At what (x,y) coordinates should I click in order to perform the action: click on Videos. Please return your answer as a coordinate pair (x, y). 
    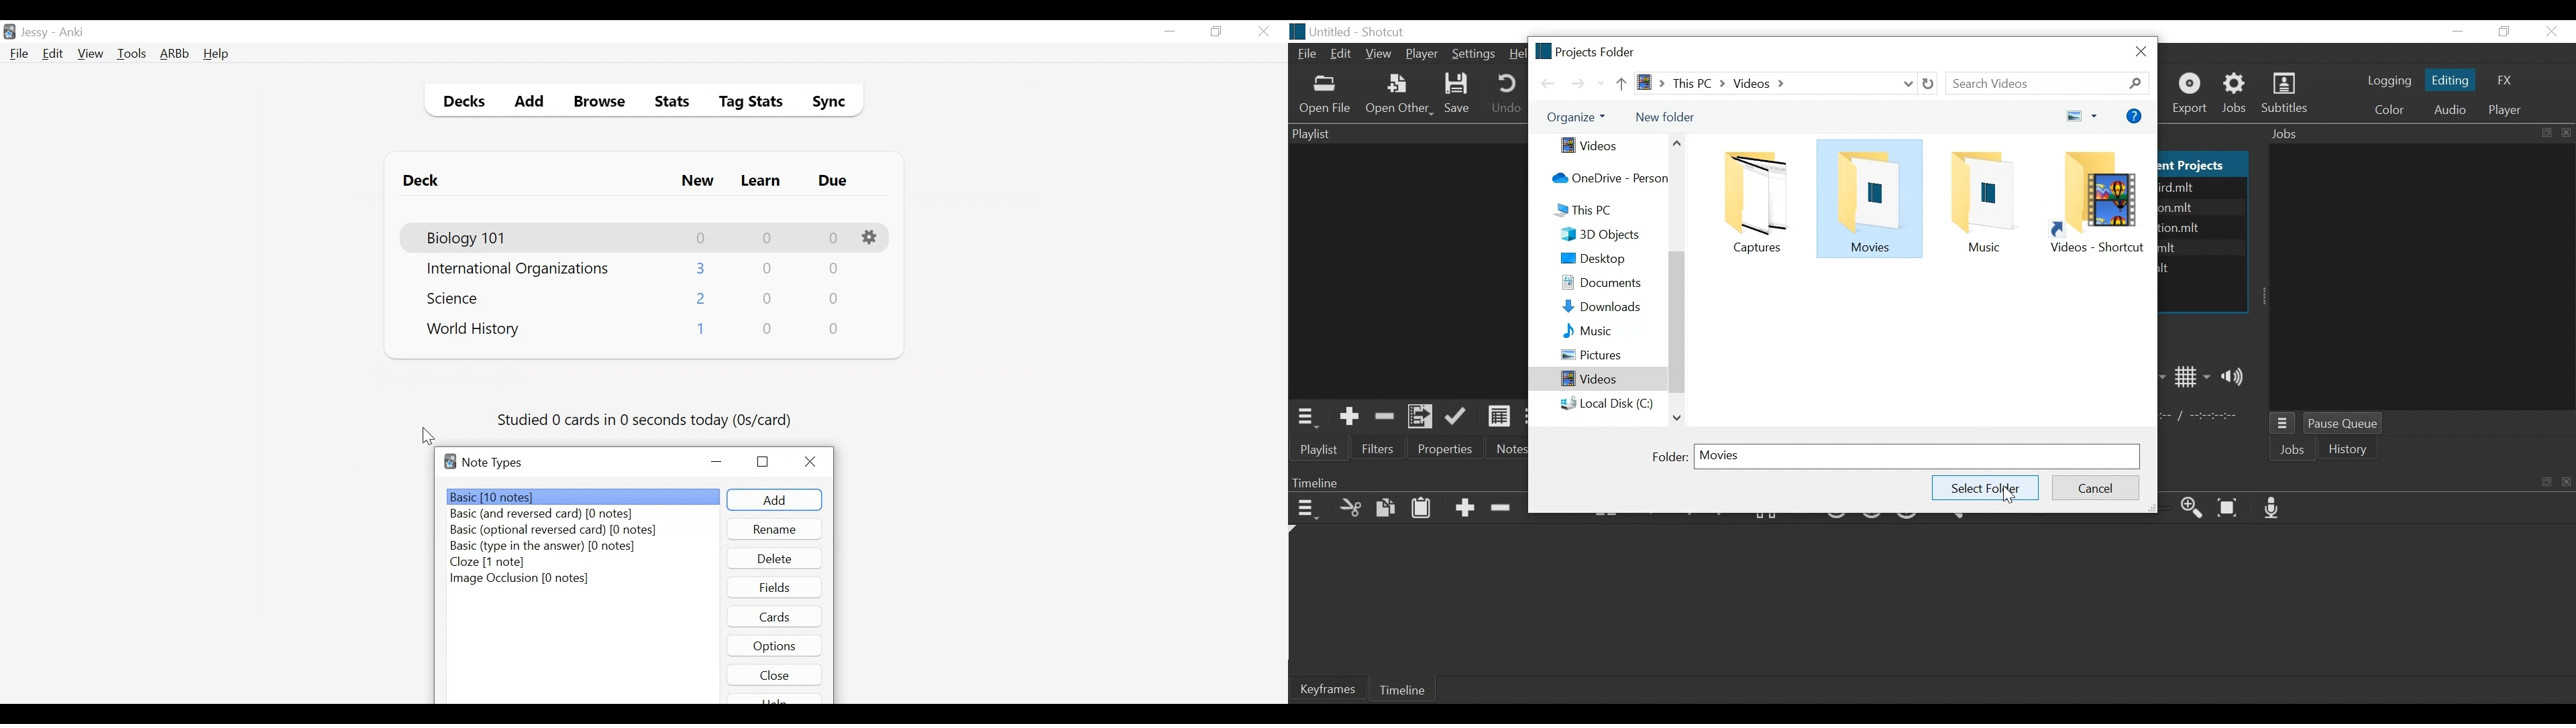
    Looking at the image, I should click on (1604, 146).